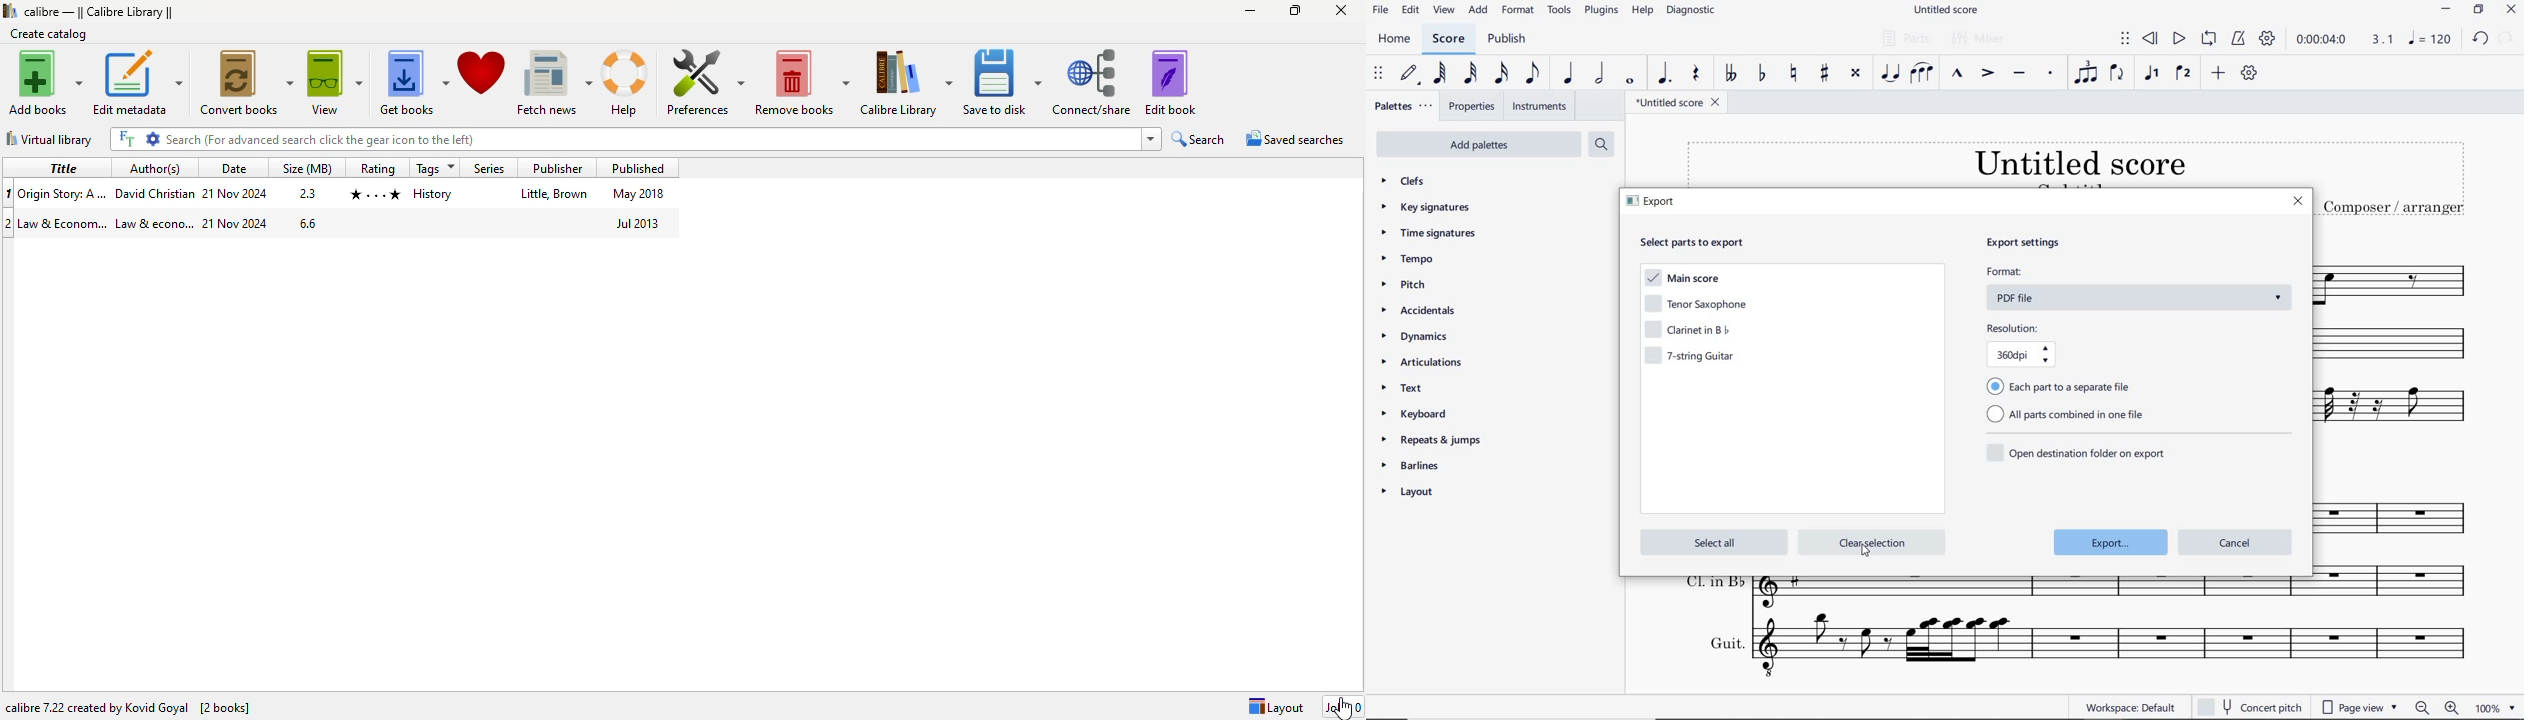 The width and height of the screenshot is (2548, 728). Describe the element at coordinates (10, 10) in the screenshot. I see `logo` at that location.